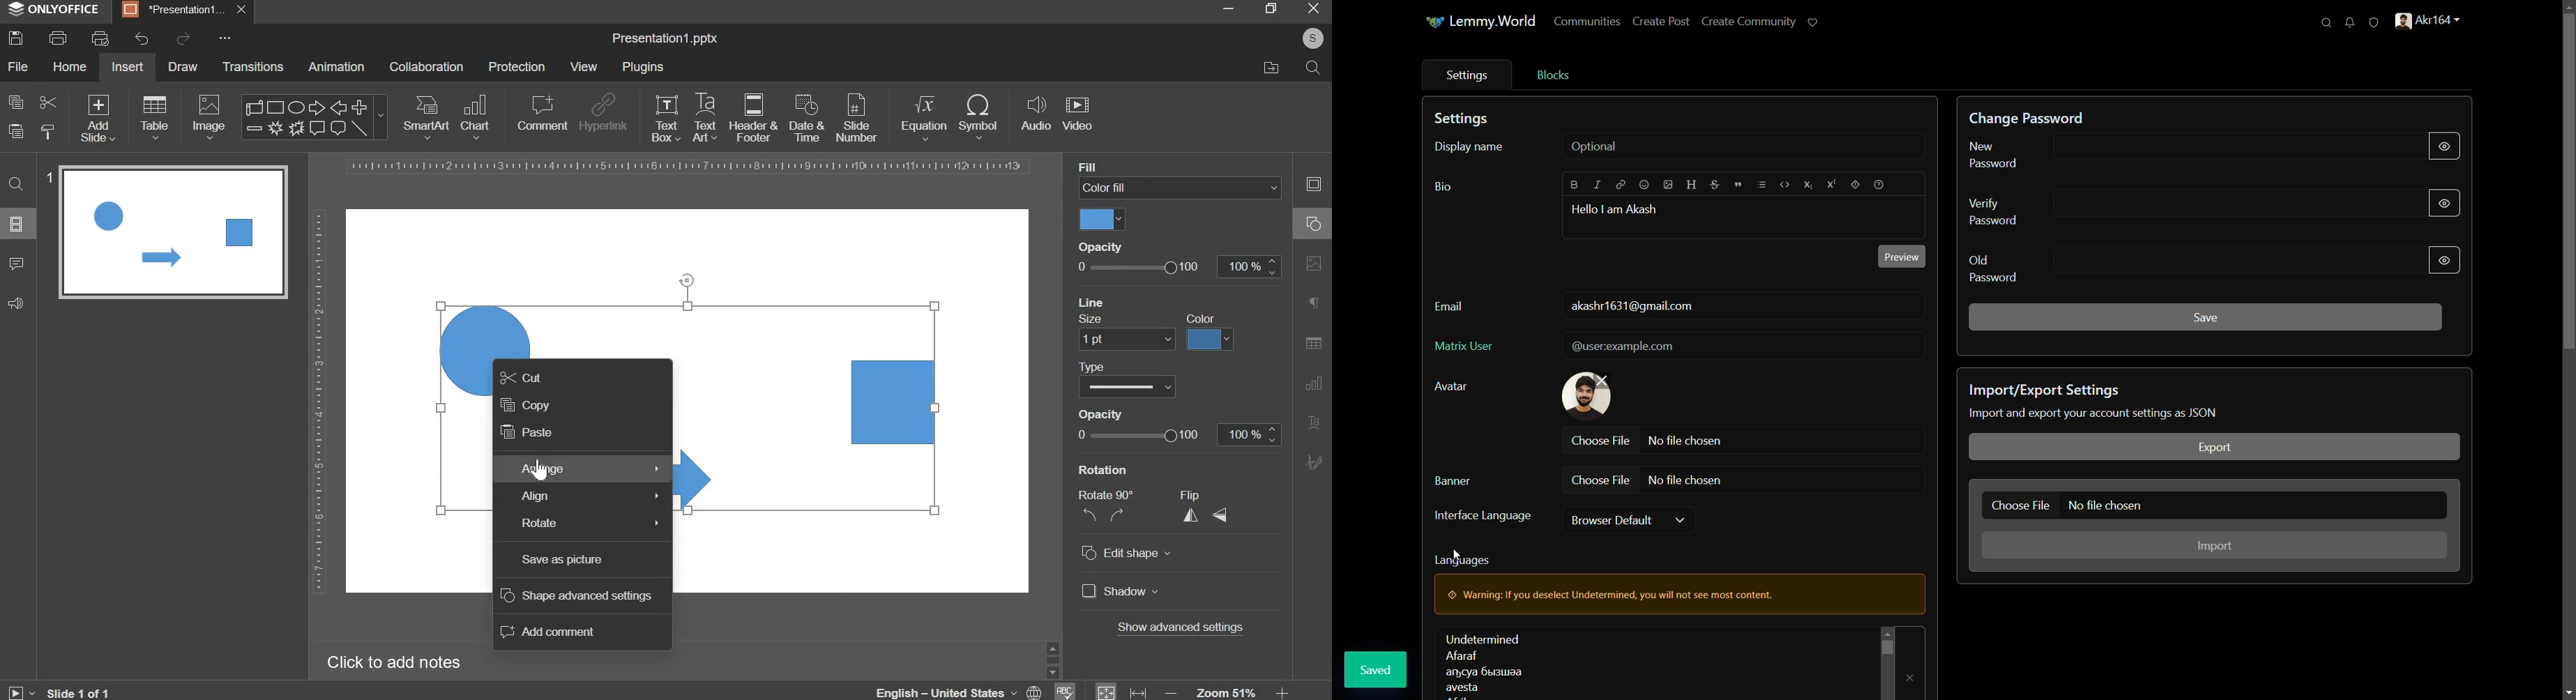 Image resolution: width=2576 pixels, height=700 pixels. Describe the element at coordinates (1087, 517) in the screenshot. I see `rotate left 90` at that location.